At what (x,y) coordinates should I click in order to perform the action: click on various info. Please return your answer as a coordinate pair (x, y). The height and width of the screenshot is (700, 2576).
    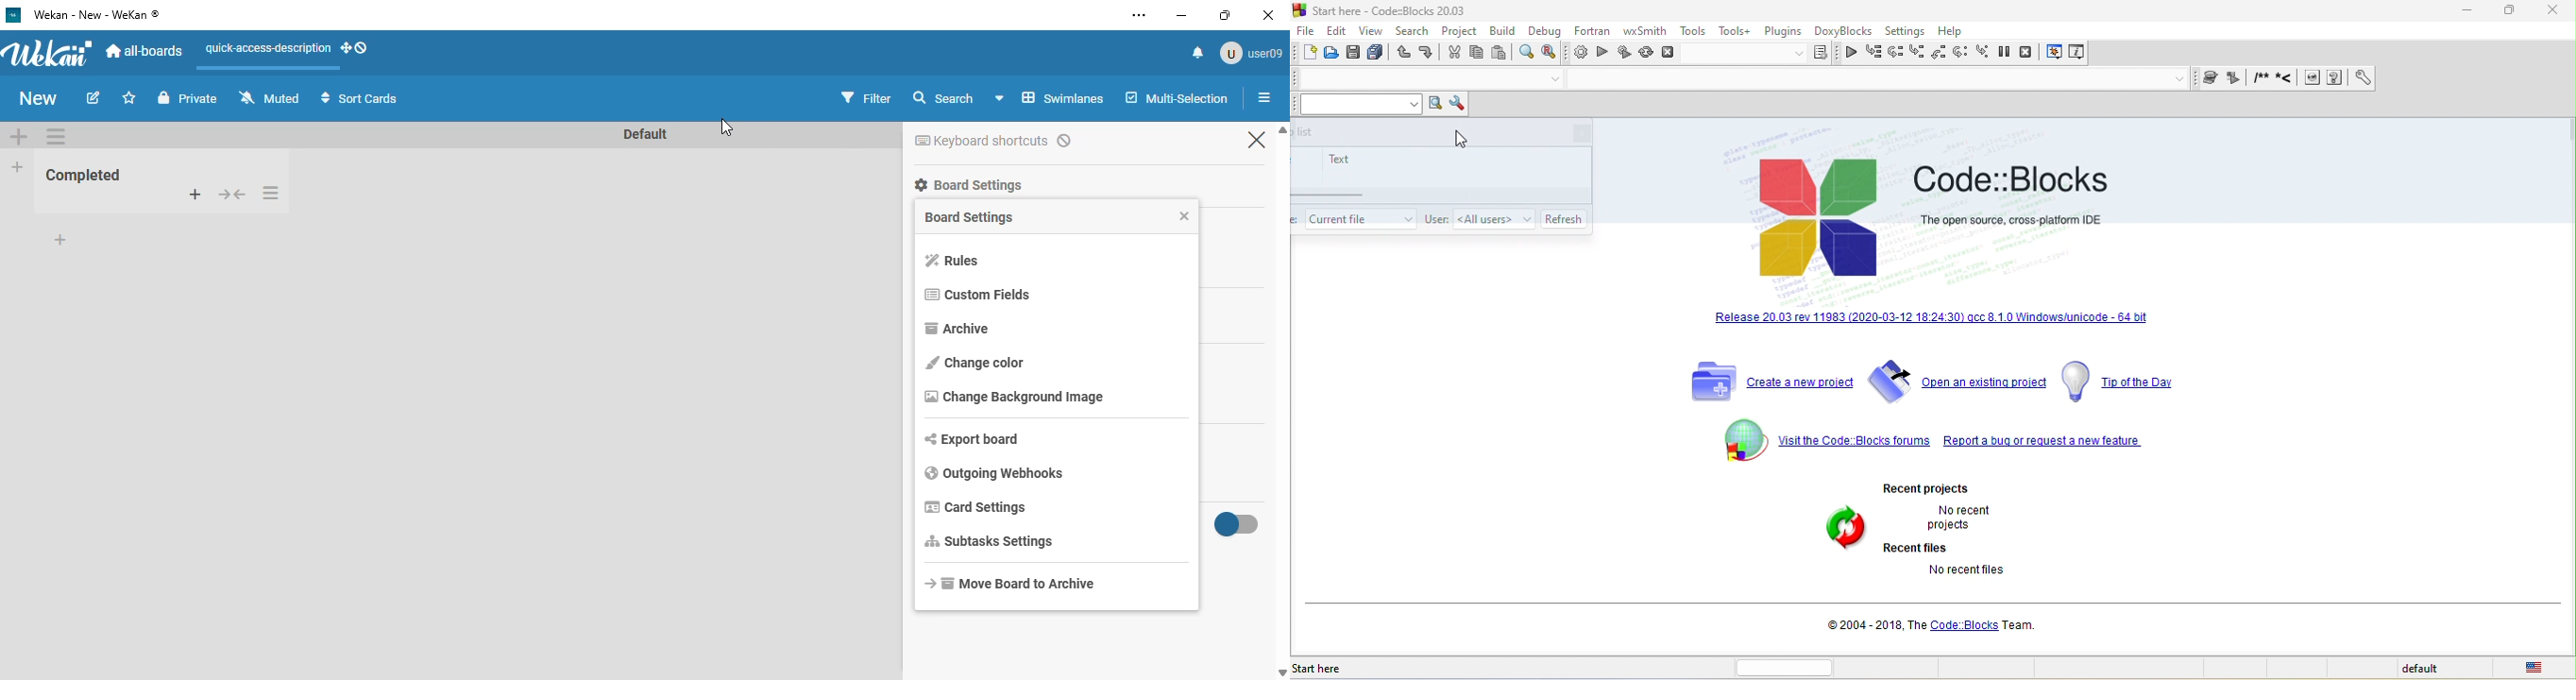
    Looking at the image, I should click on (2075, 54).